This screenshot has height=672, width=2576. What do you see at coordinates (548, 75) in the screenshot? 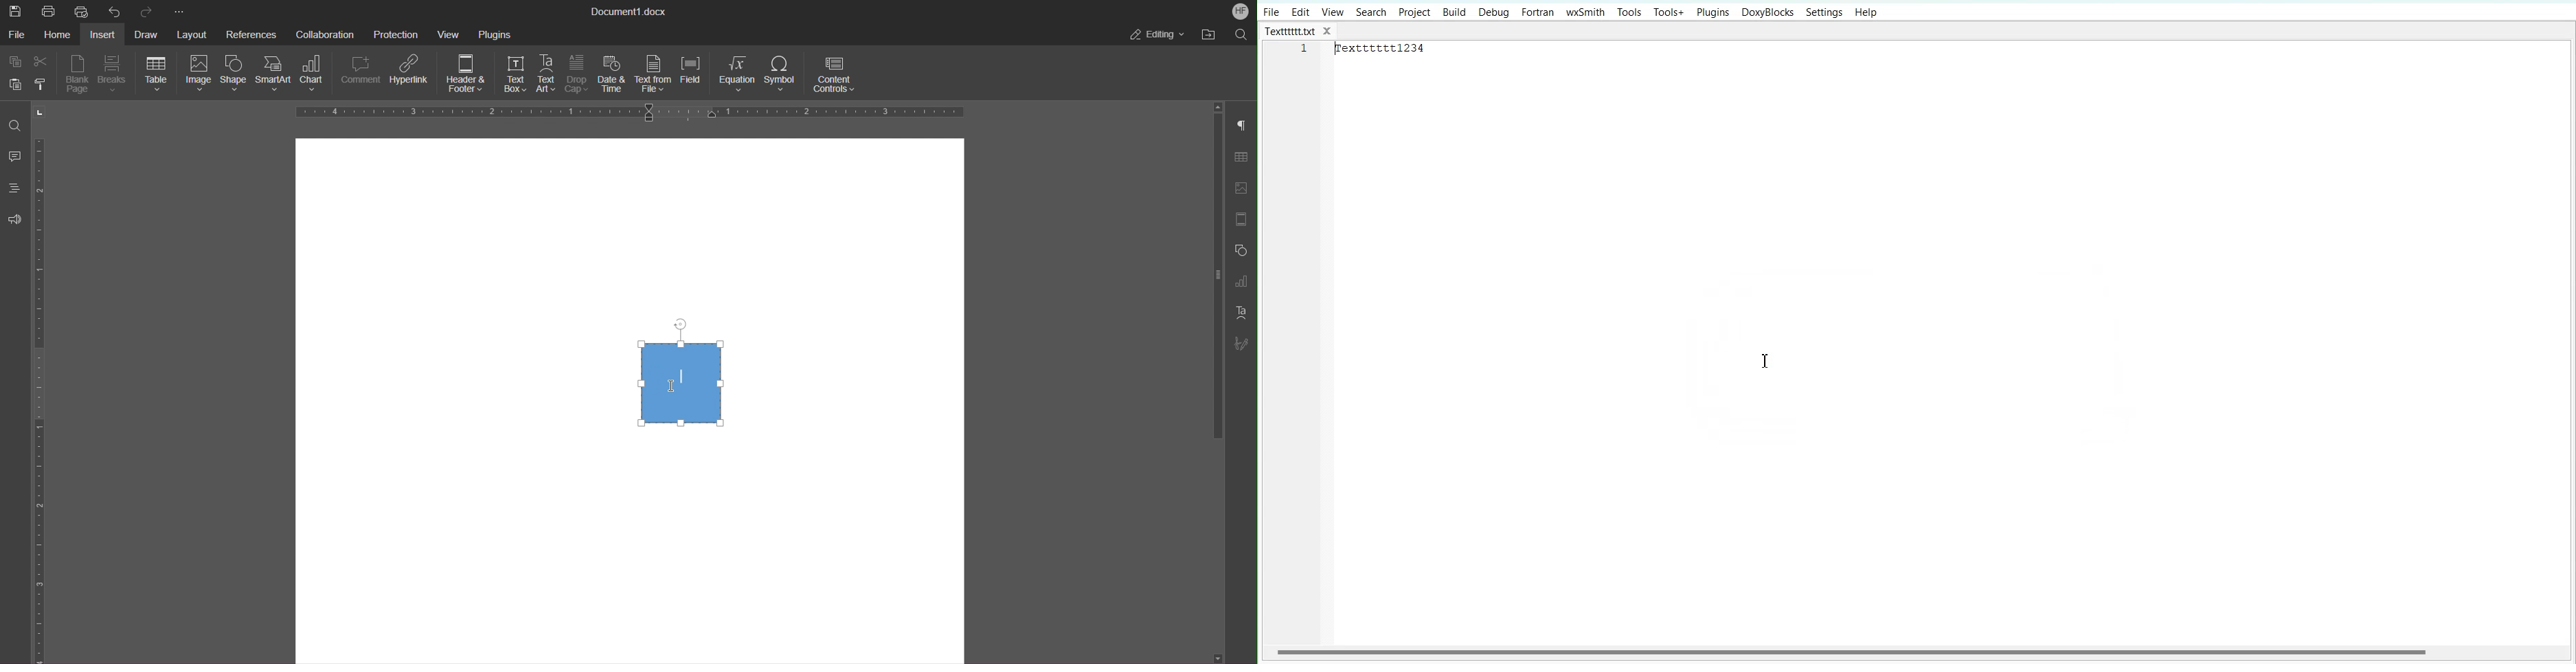
I see `Text Art` at bounding box center [548, 75].